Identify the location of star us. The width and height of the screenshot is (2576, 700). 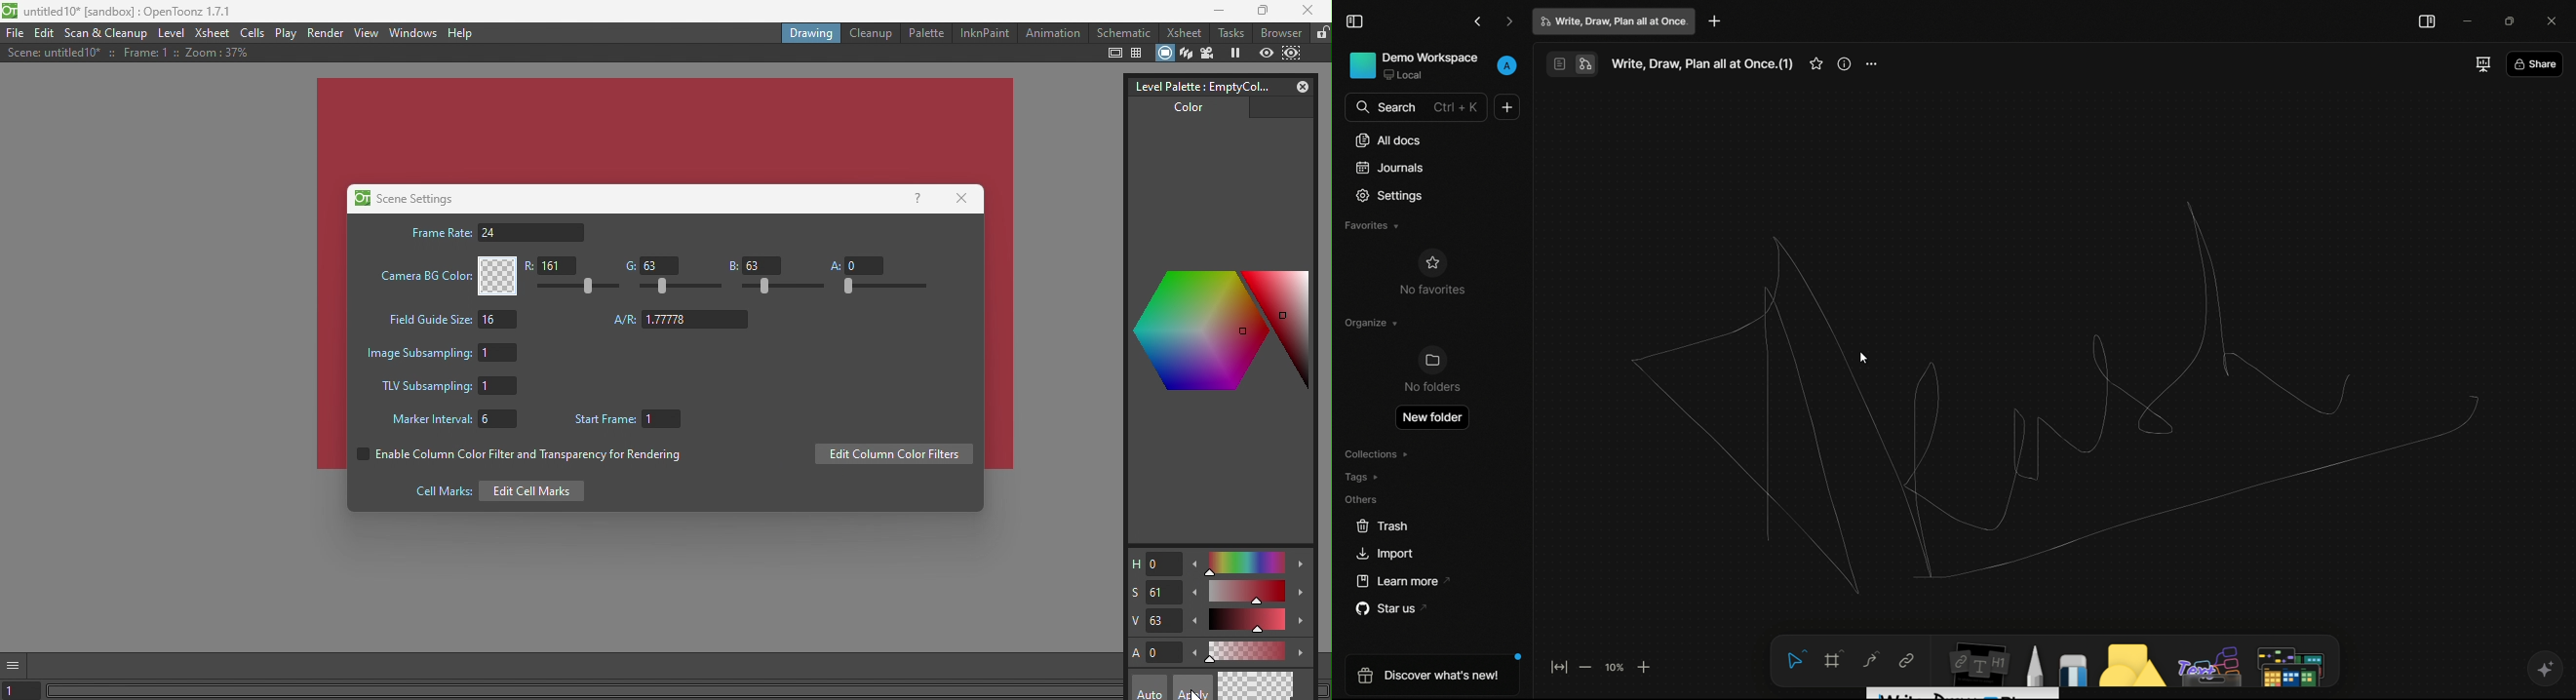
(1389, 609).